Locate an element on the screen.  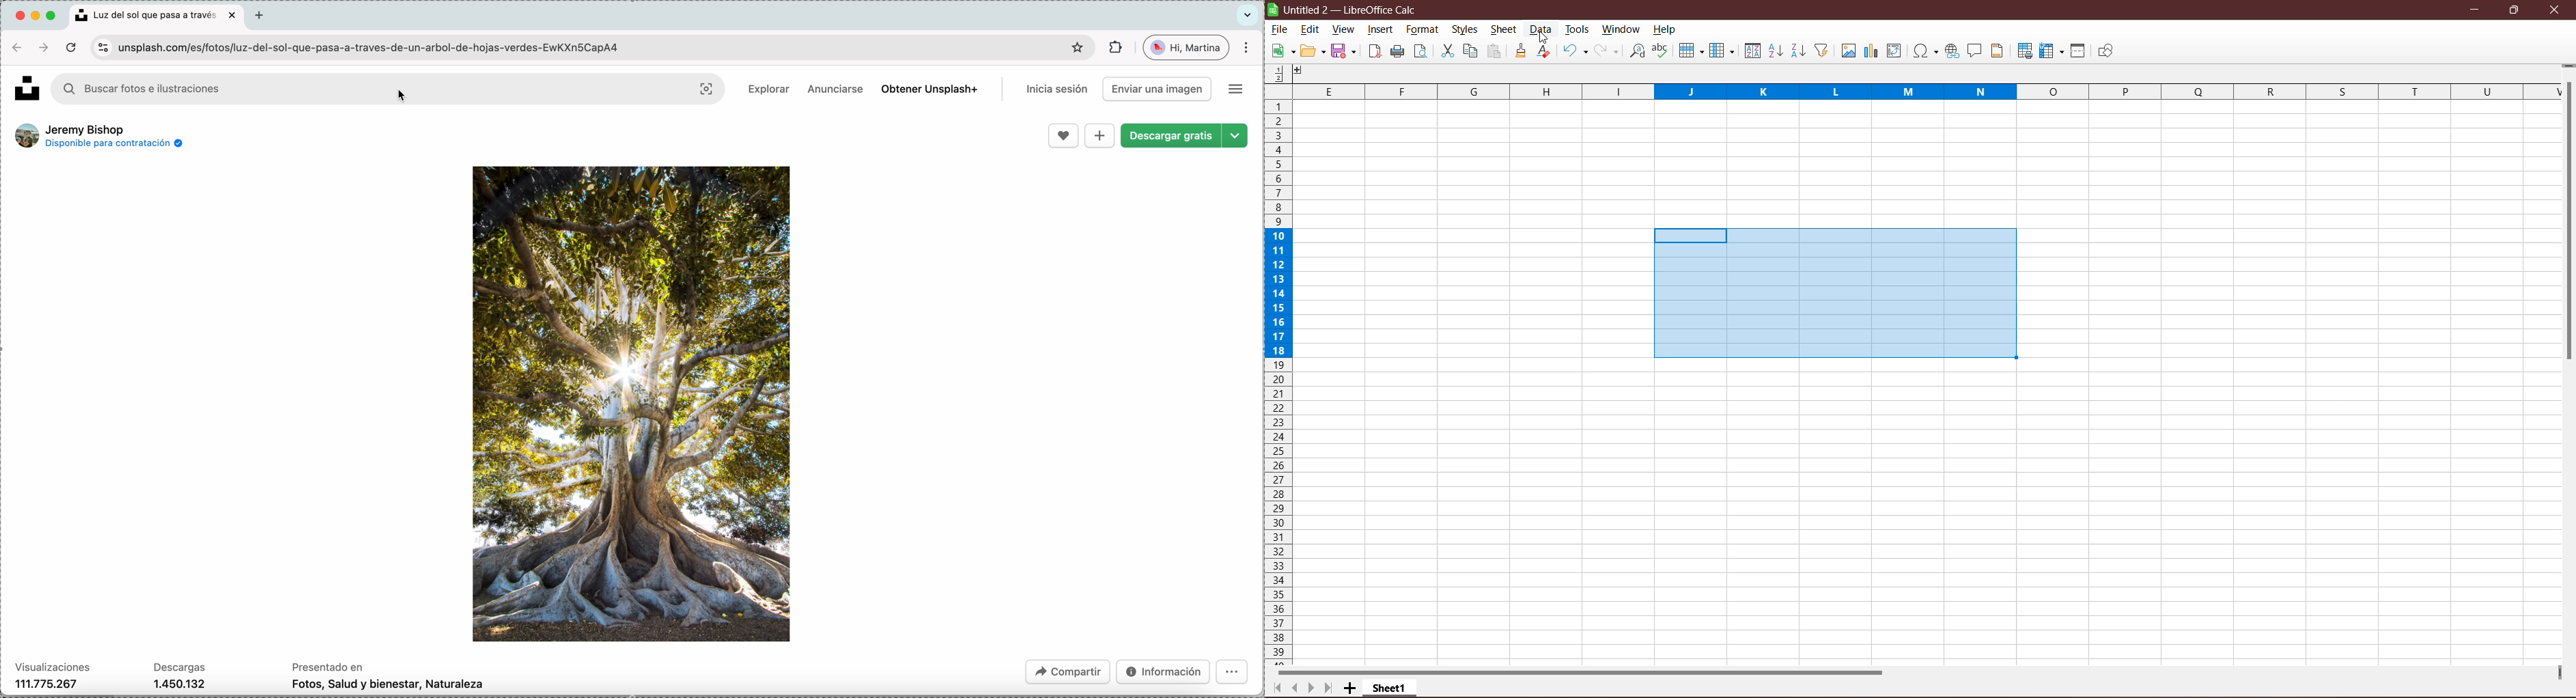
minimize is located at coordinates (37, 15).